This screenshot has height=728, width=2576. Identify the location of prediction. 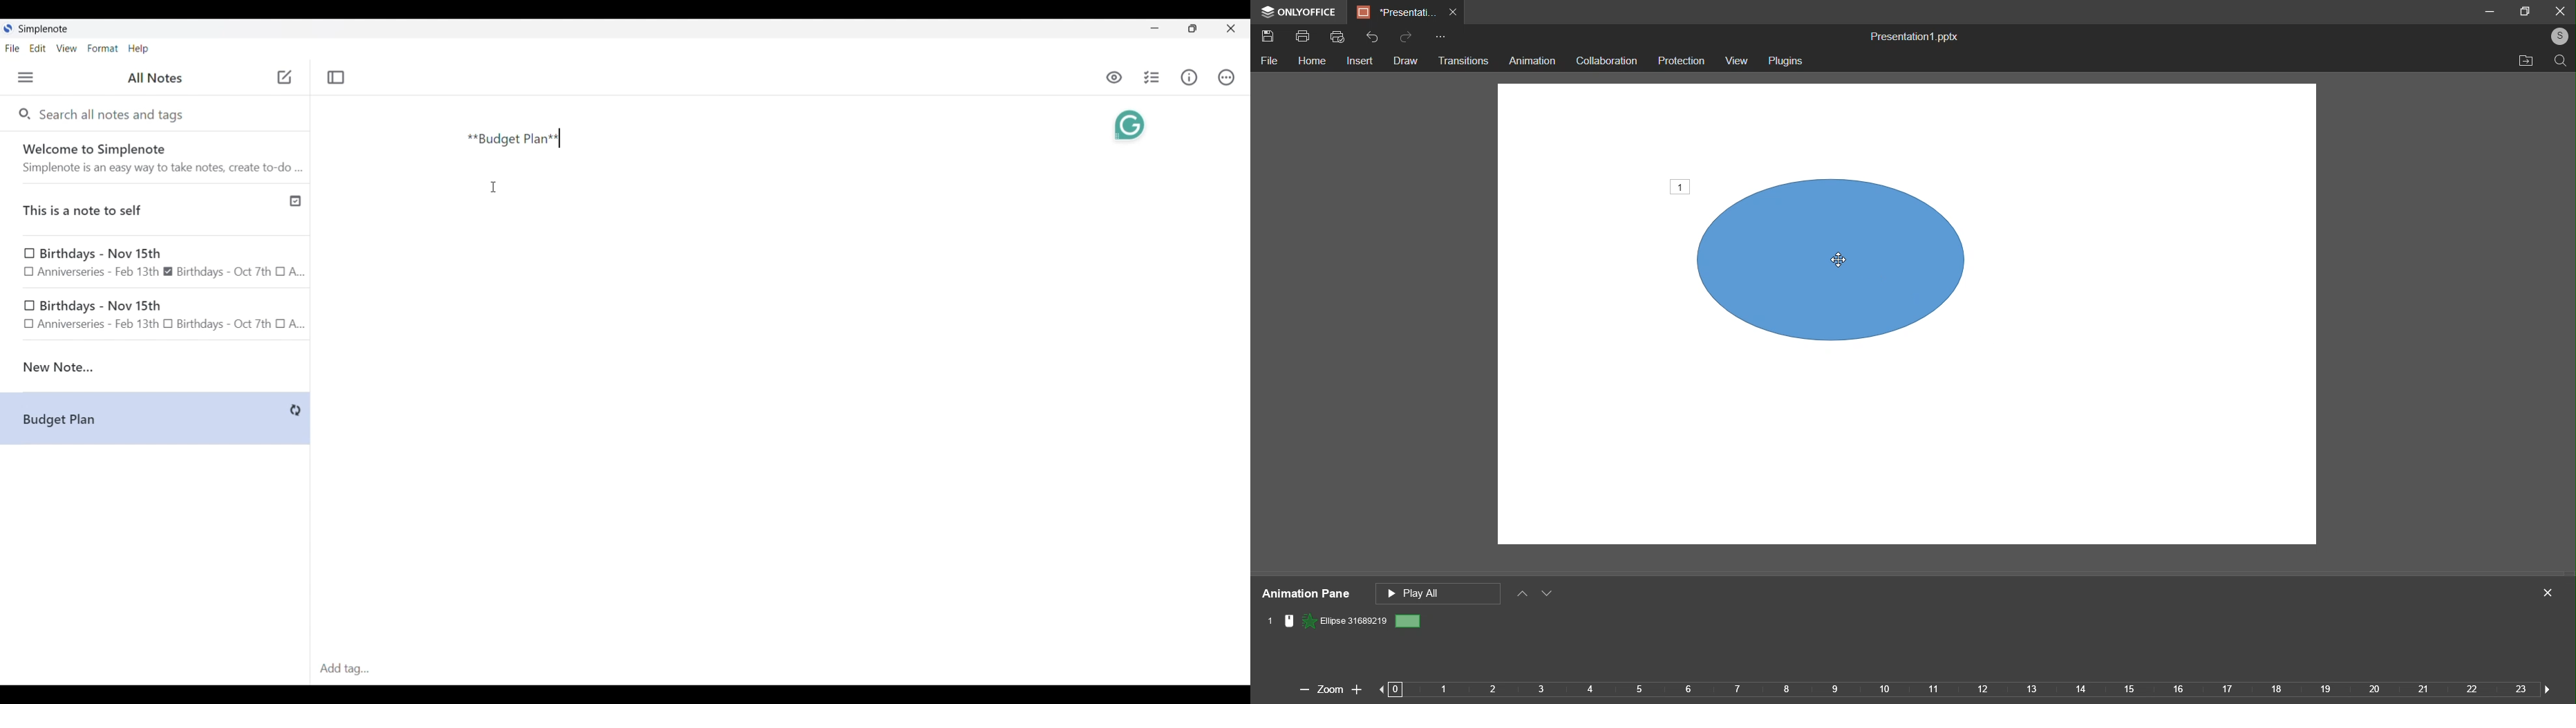
(1682, 60).